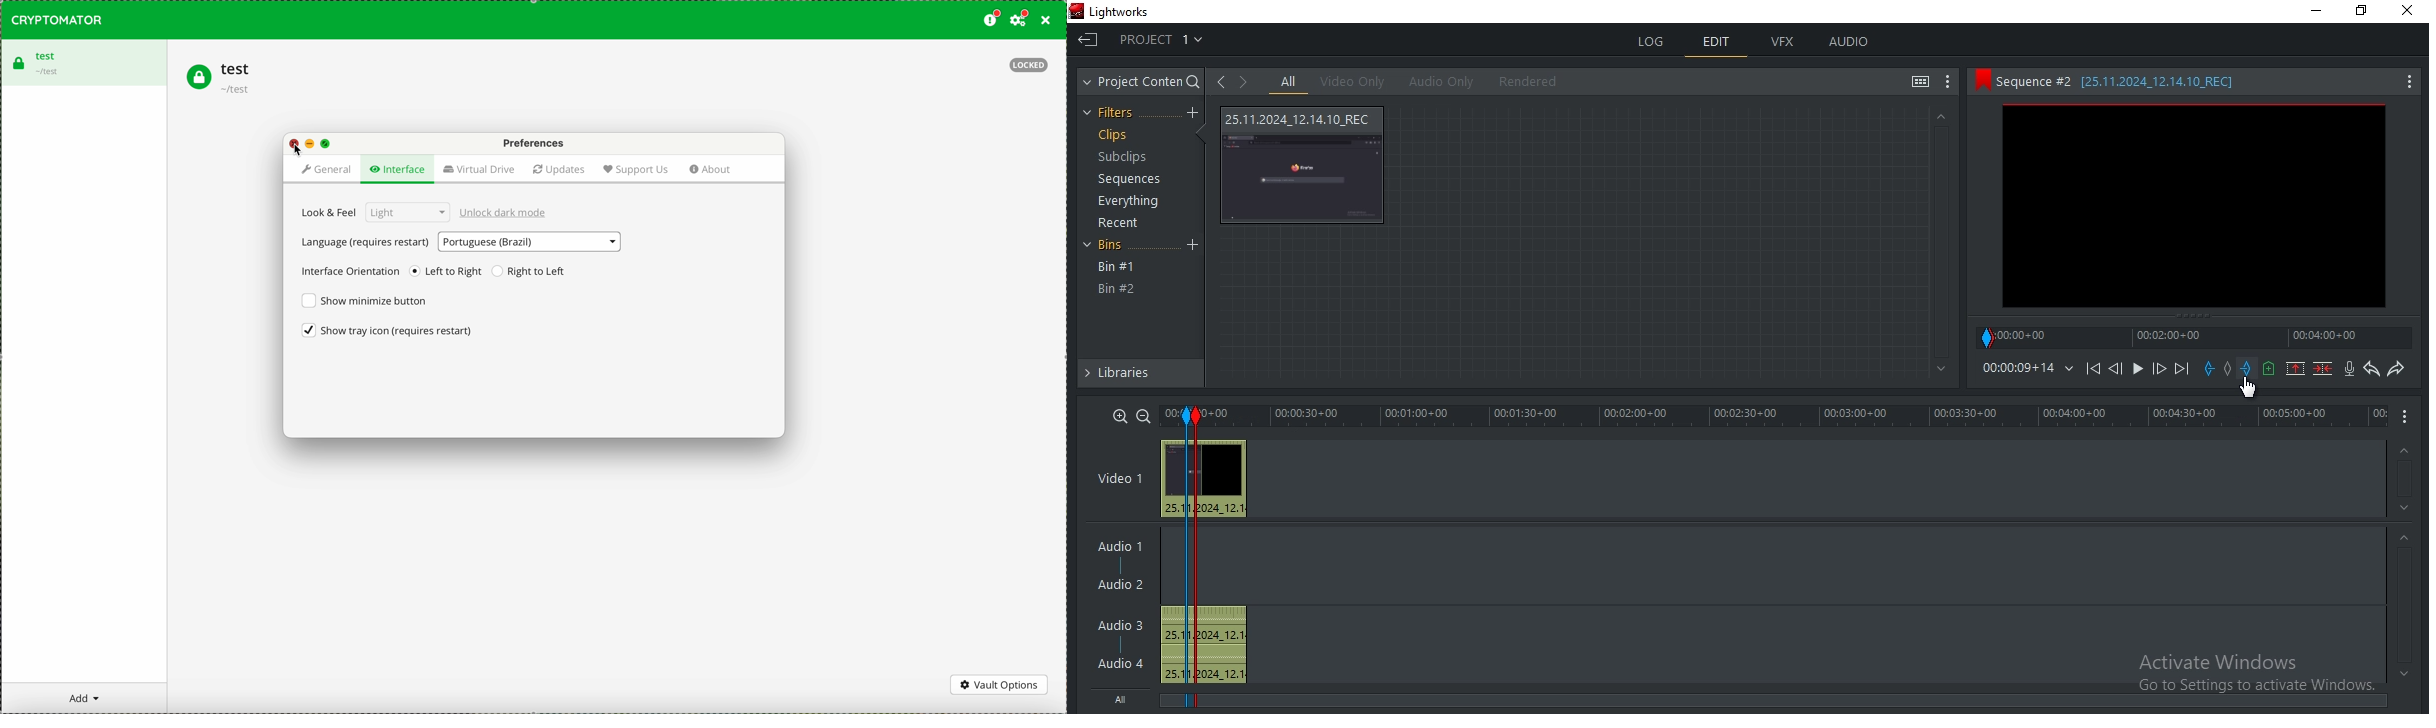  Describe the element at coordinates (1938, 369) in the screenshot. I see `Bottom` at that location.